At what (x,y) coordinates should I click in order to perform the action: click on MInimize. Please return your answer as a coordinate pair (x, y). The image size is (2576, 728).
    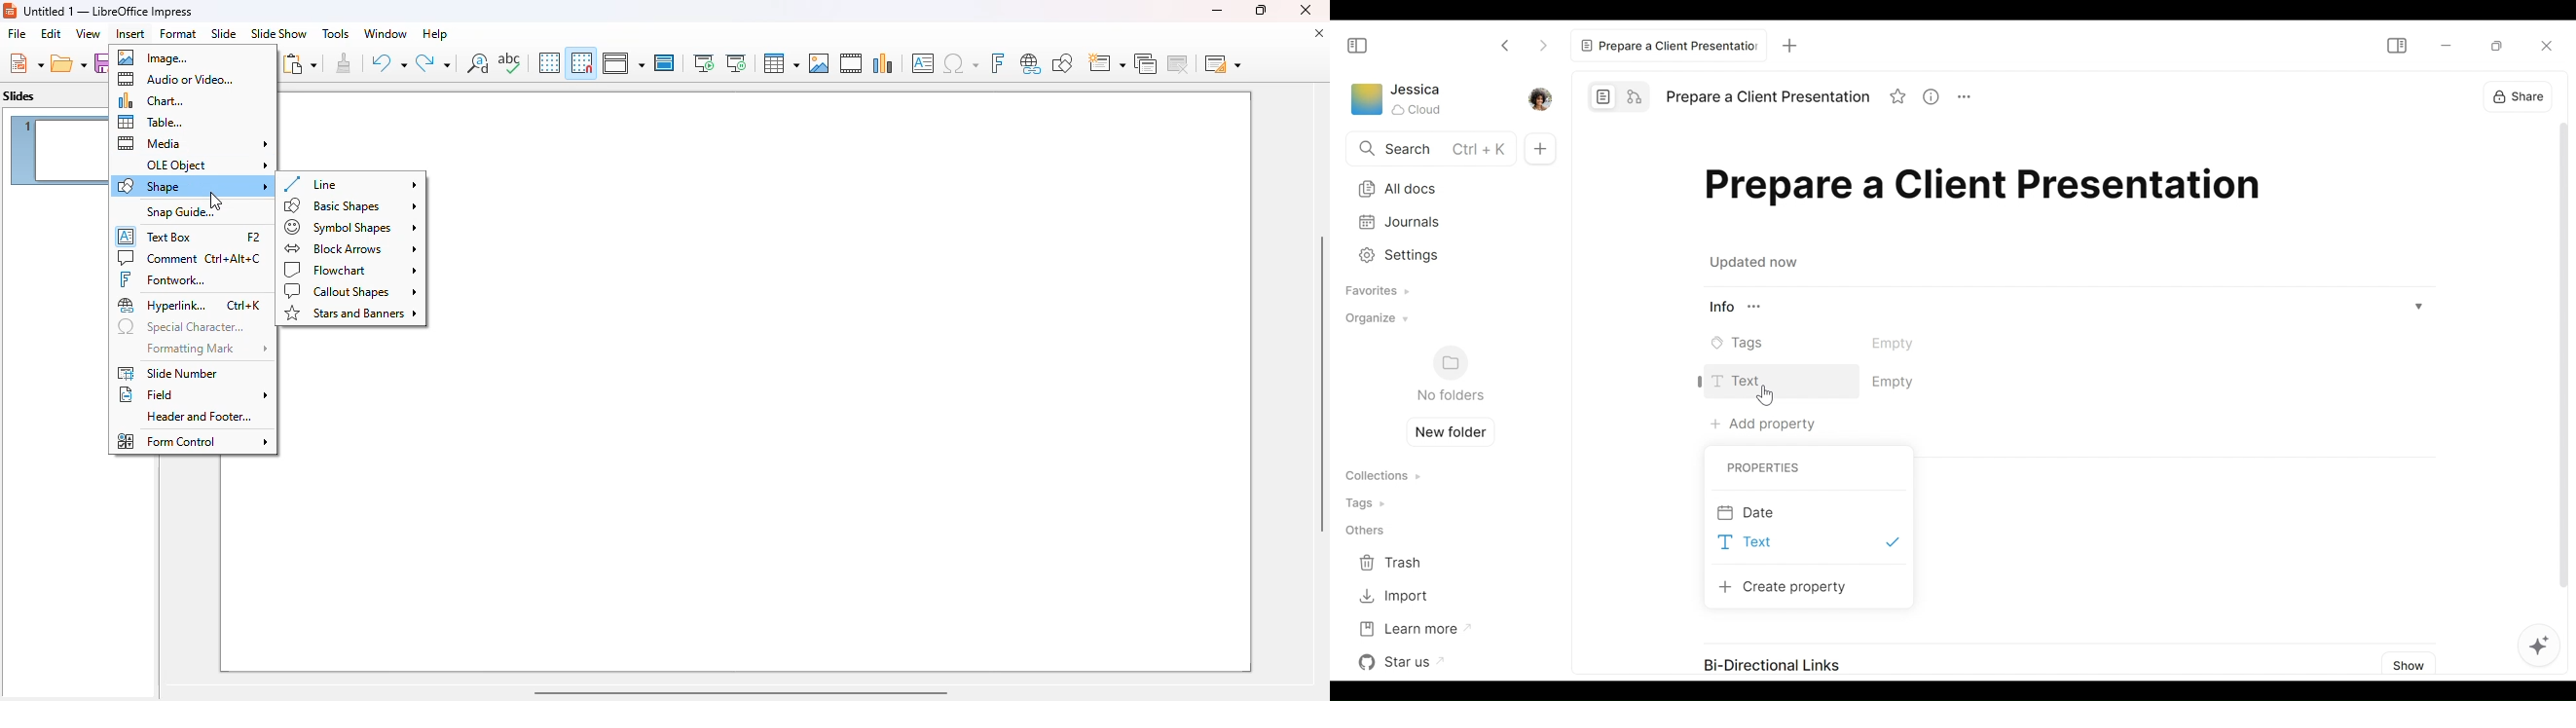
    Looking at the image, I should click on (2492, 48).